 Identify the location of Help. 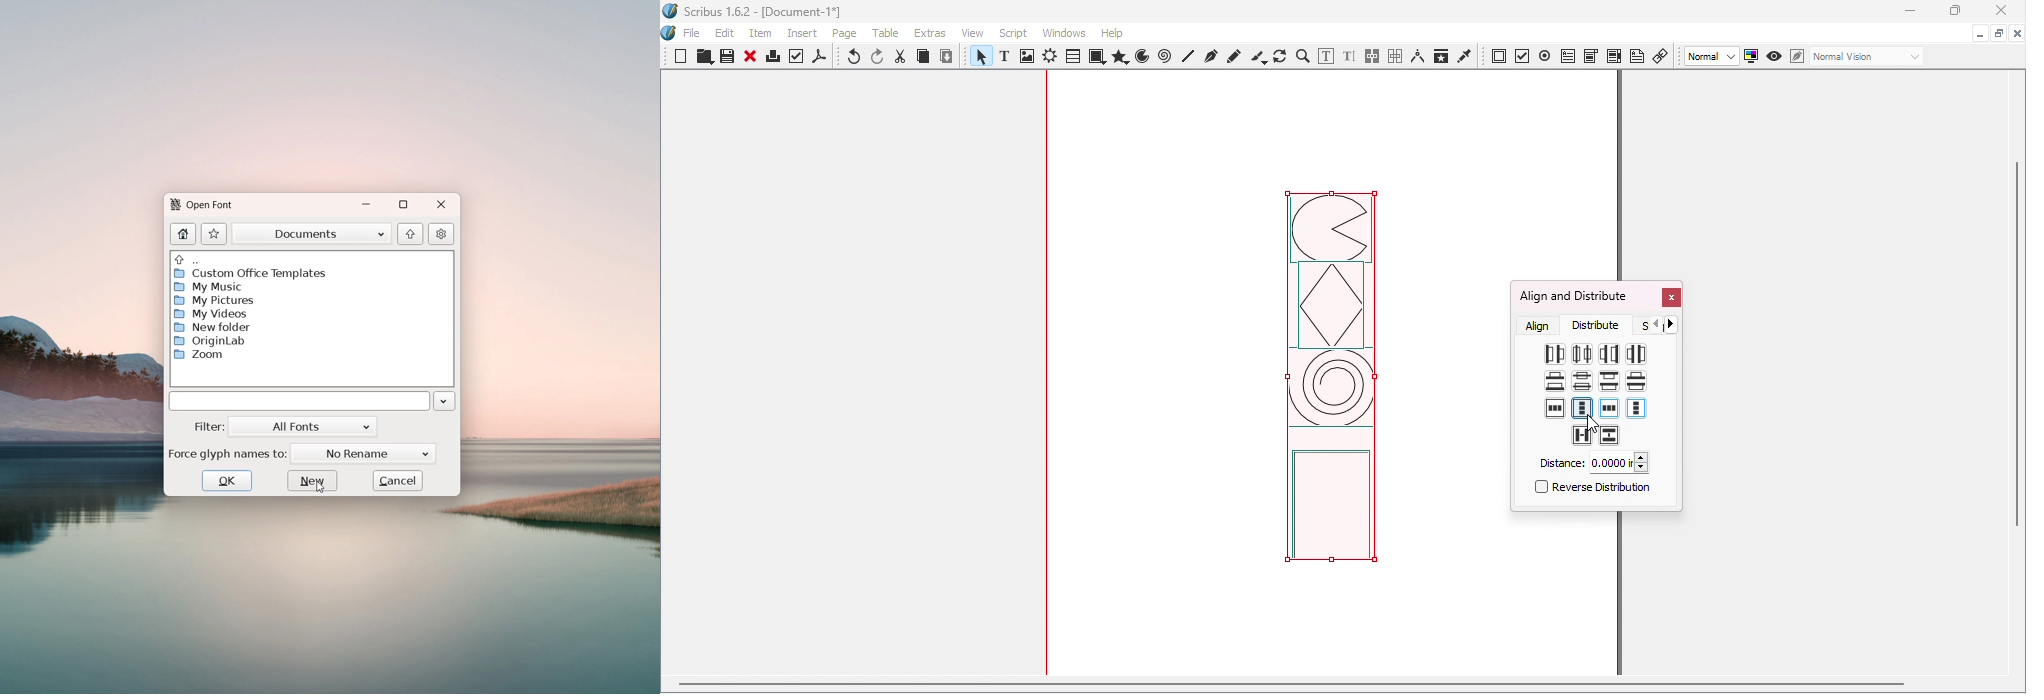
(1112, 33).